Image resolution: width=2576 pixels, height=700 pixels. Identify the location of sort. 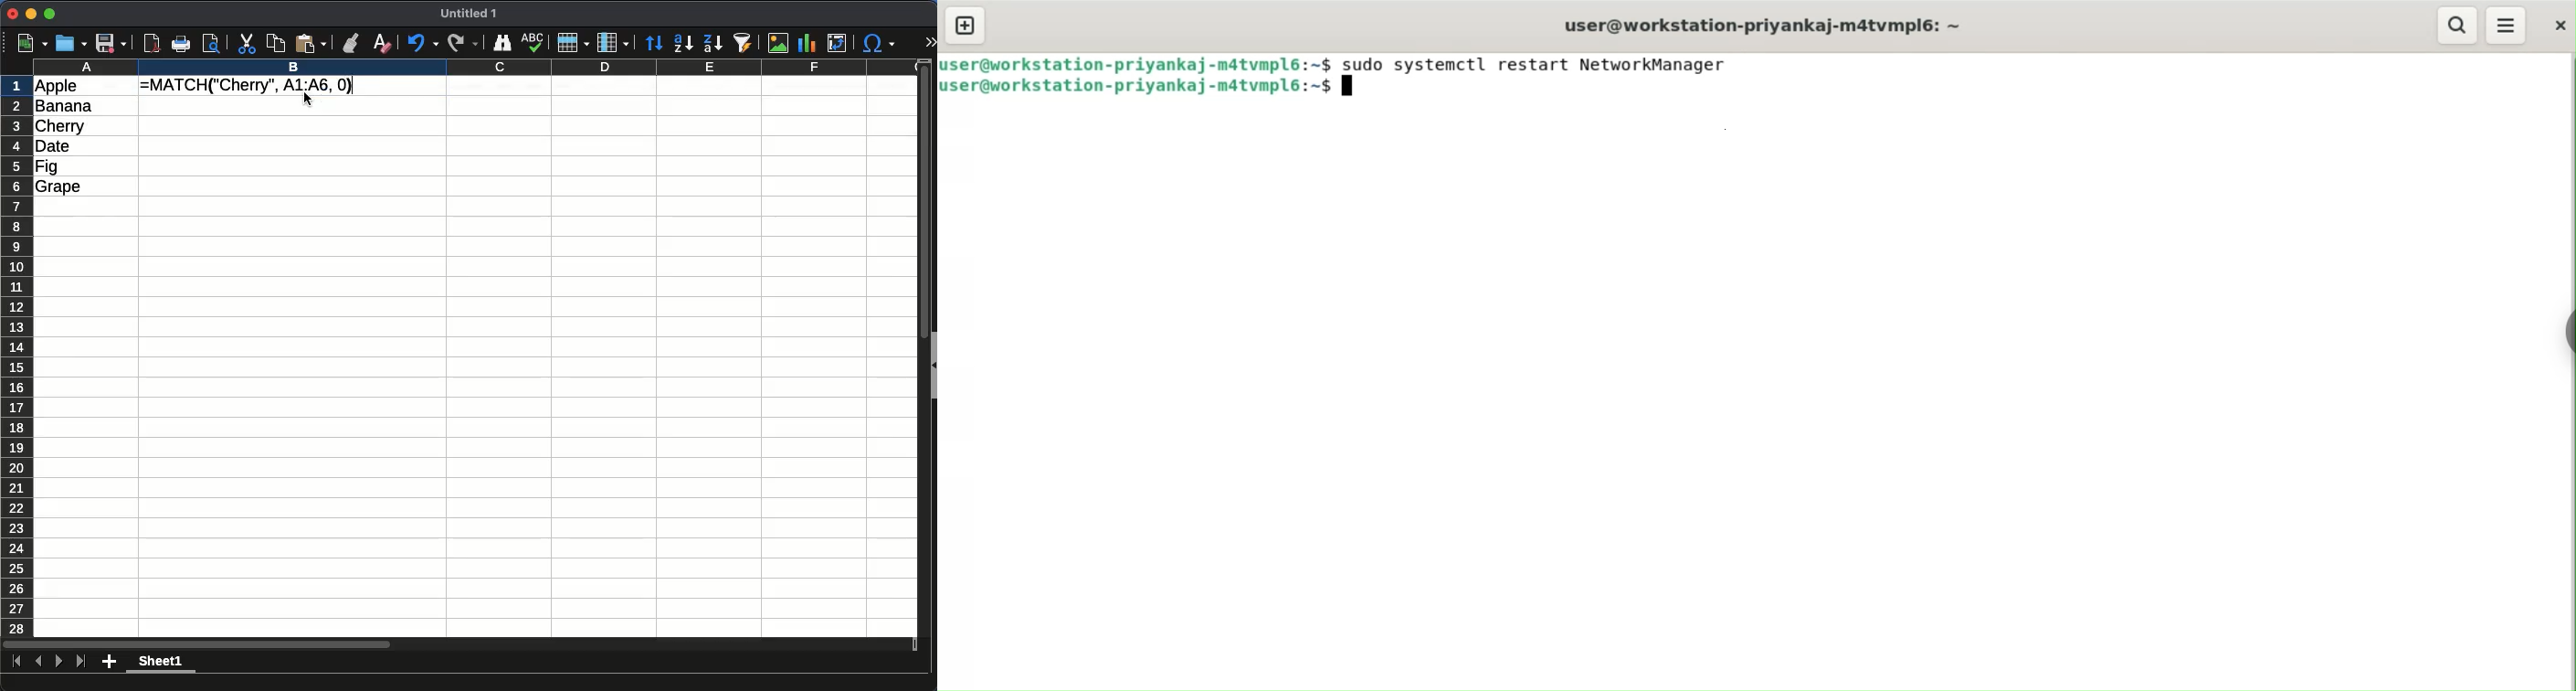
(655, 43).